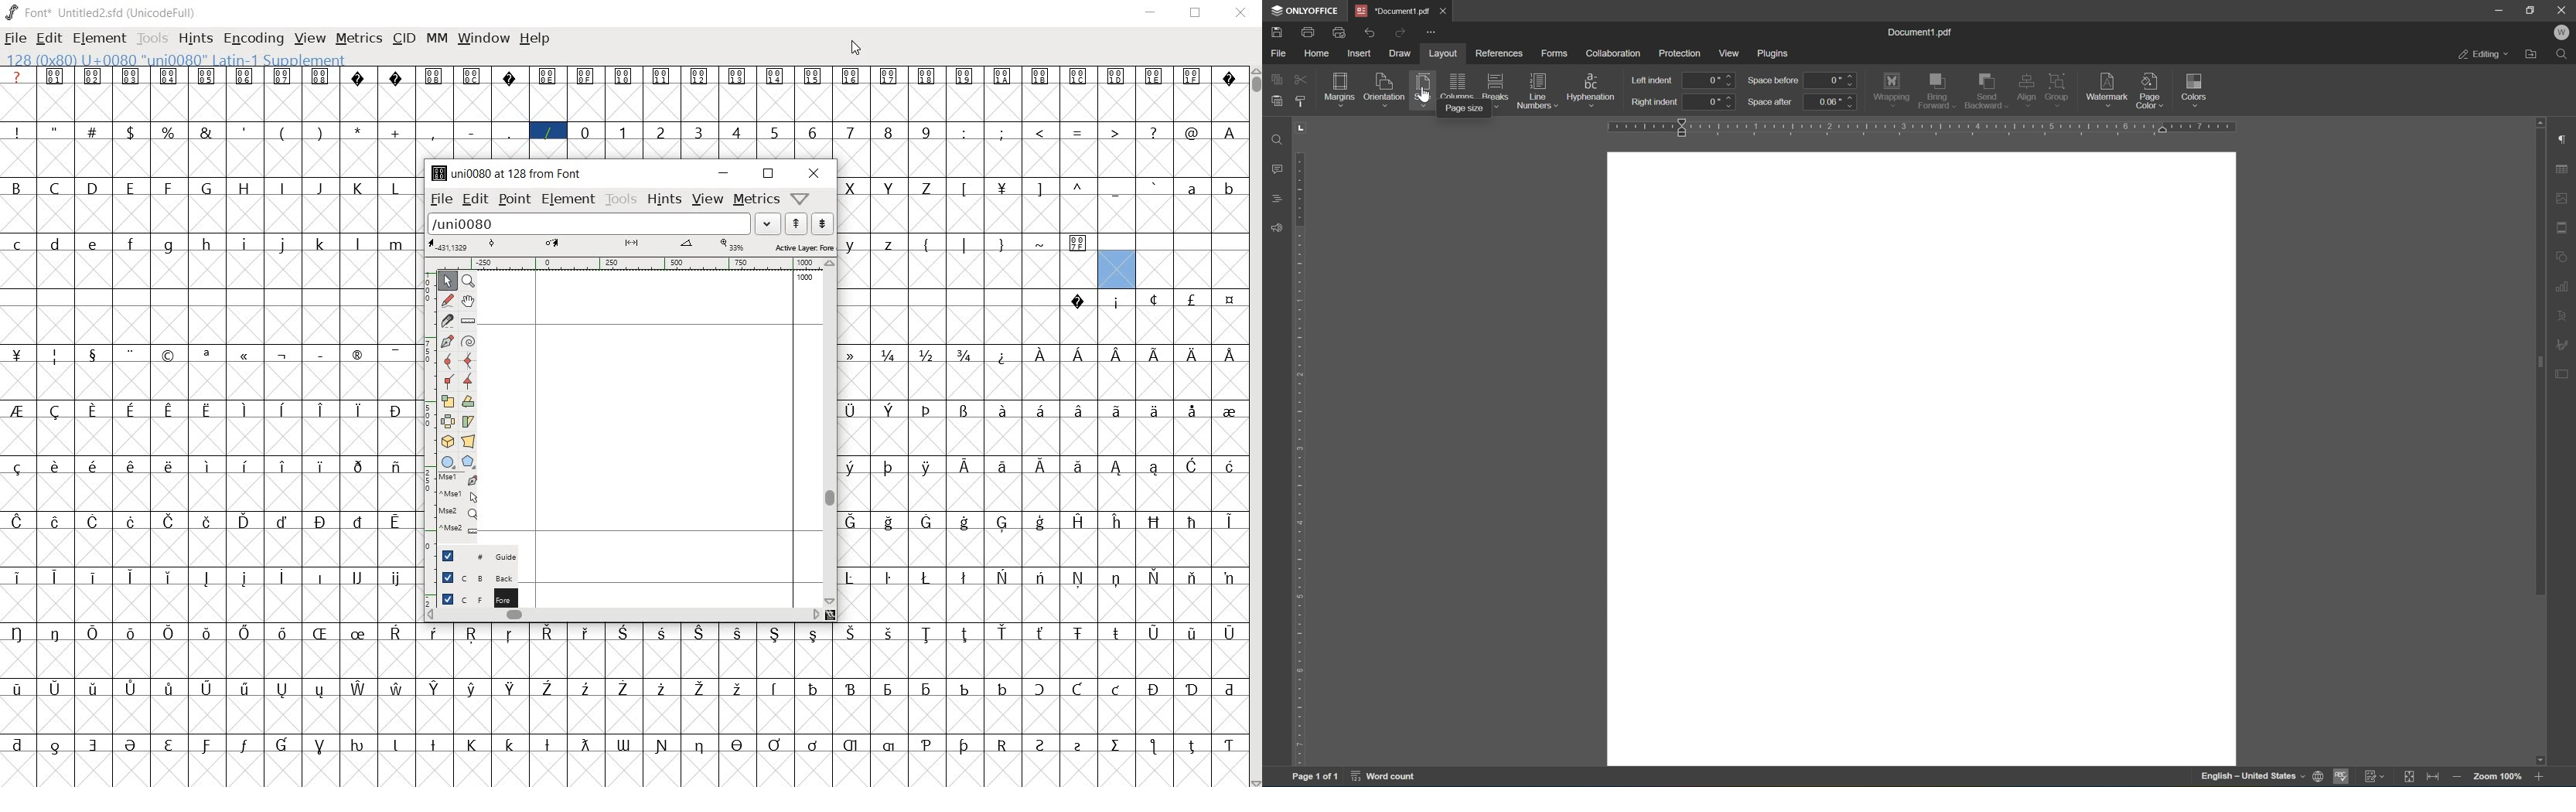  Describe the element at coordinates (1466, 110) in the screenshot. I see `page size` at that location.